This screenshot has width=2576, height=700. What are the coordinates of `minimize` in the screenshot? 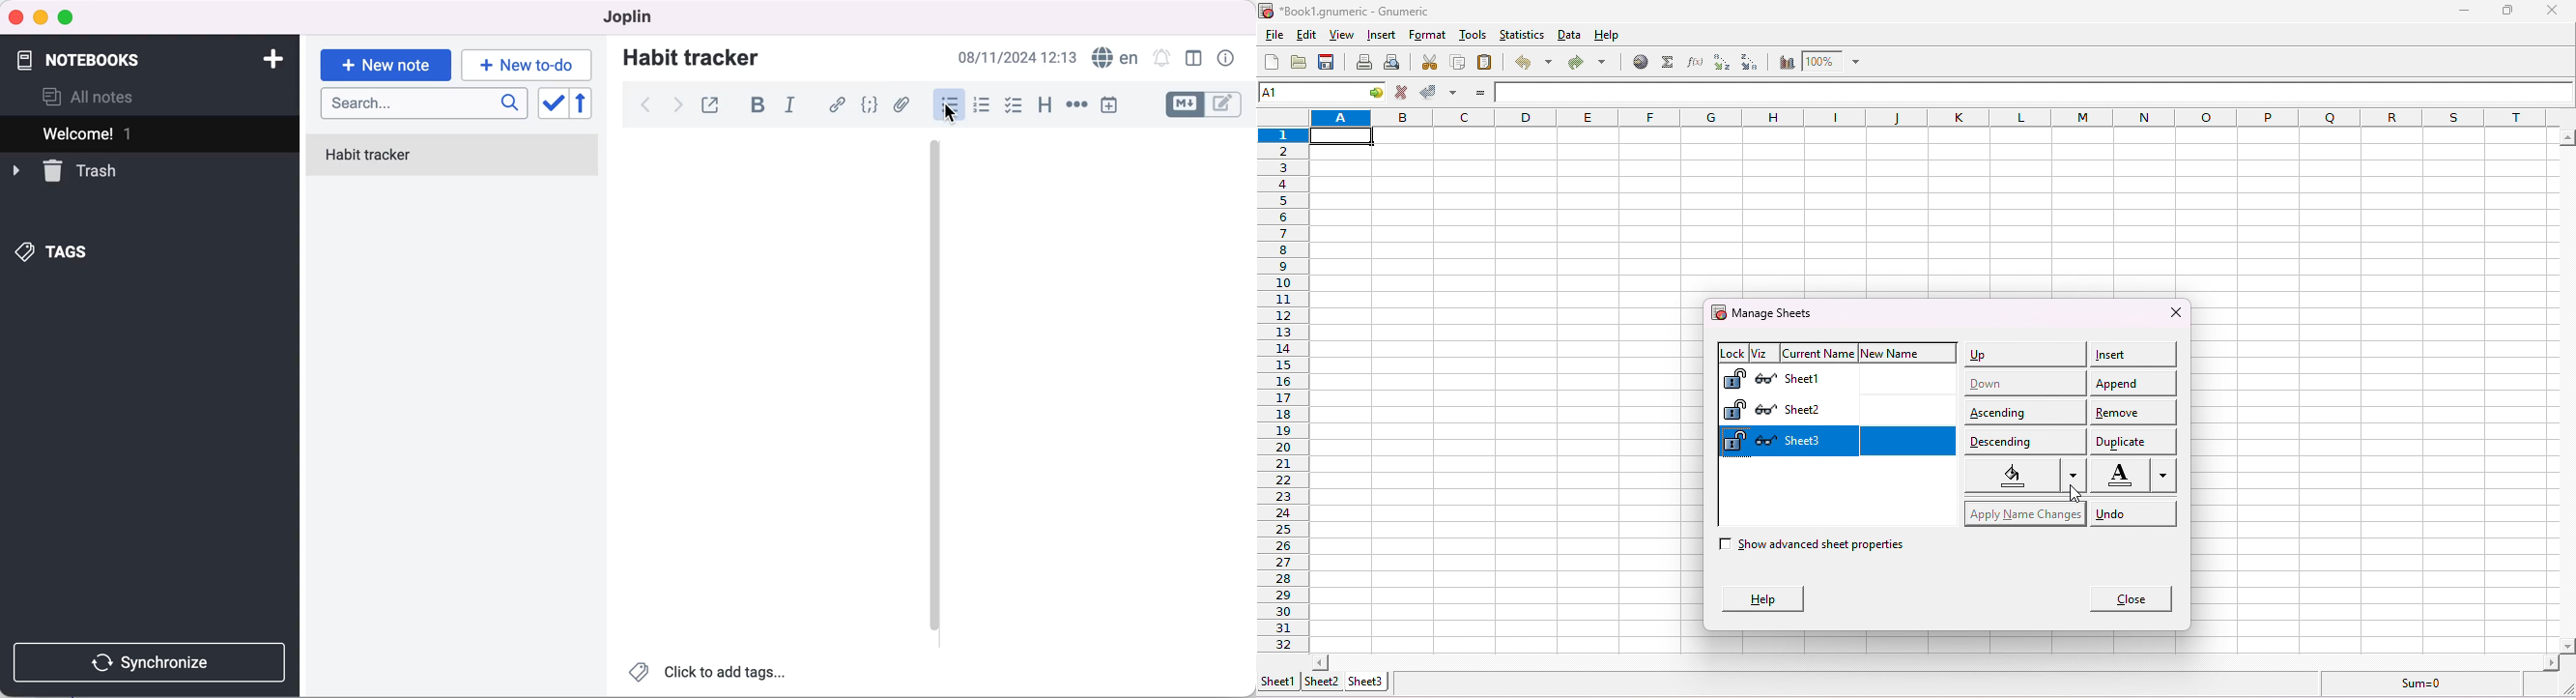 It's located at (40, 18).